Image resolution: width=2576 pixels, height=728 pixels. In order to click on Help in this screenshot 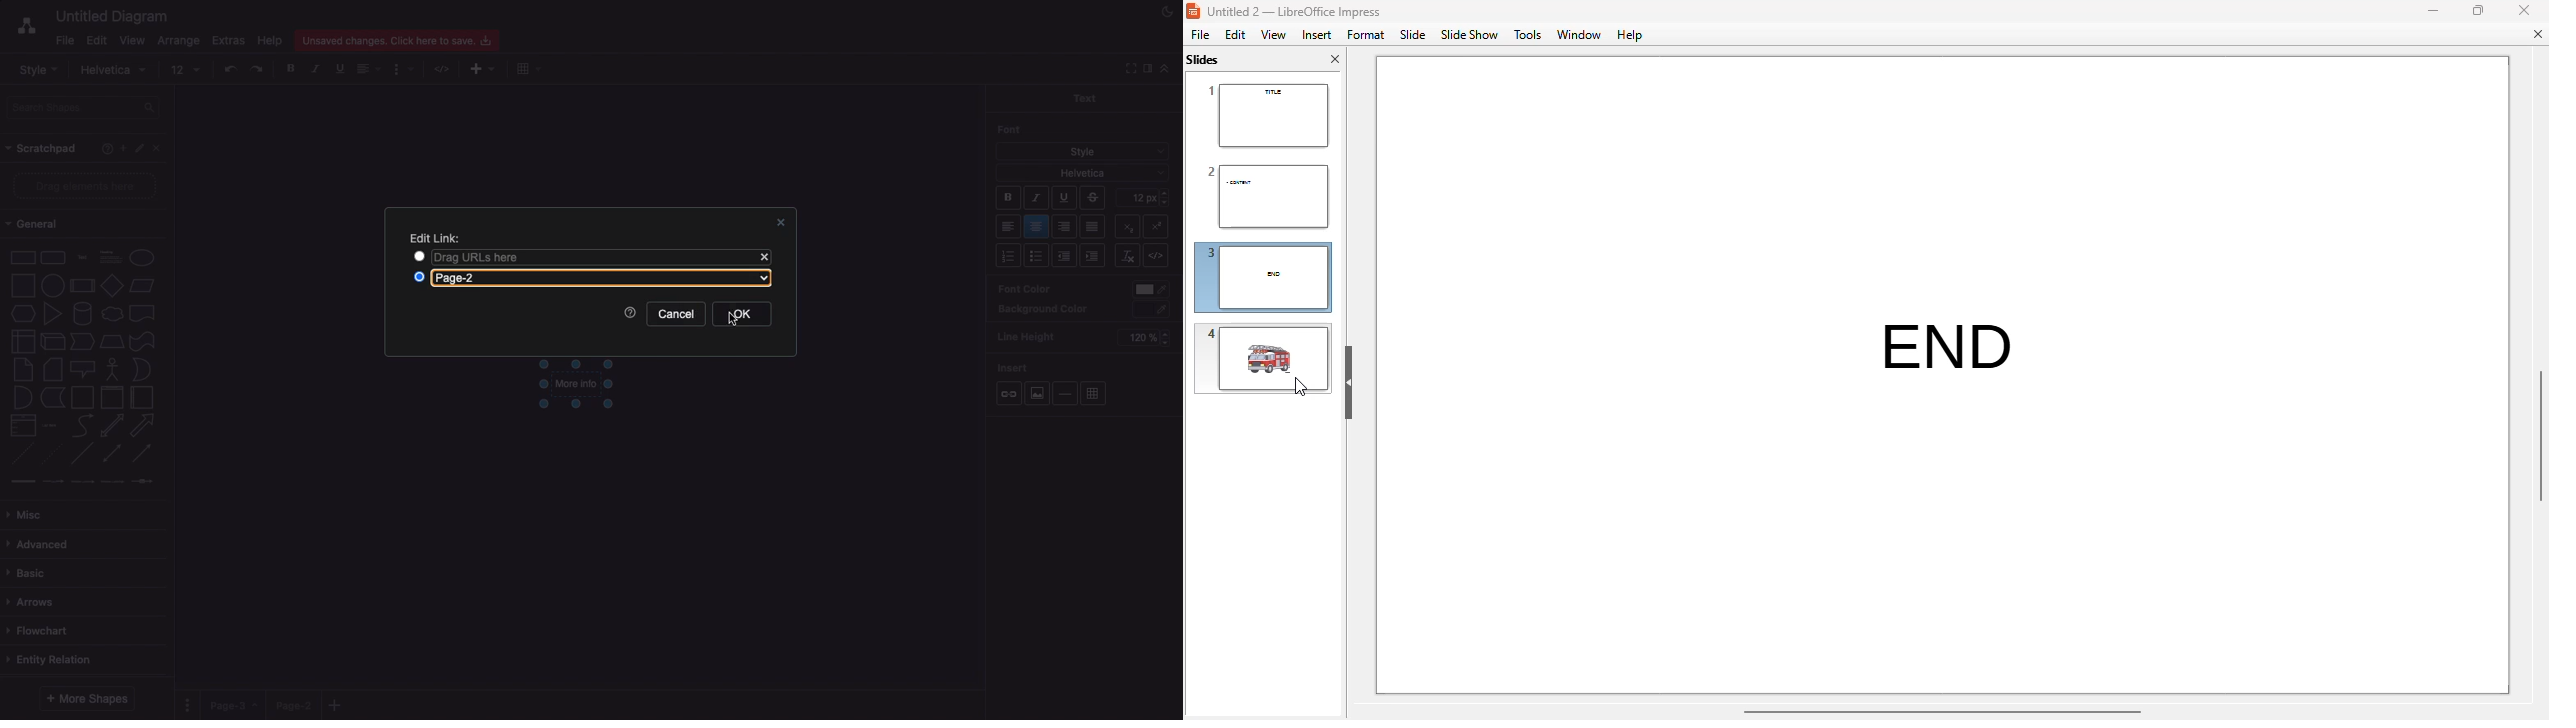, I will do `click(269, 40)`.